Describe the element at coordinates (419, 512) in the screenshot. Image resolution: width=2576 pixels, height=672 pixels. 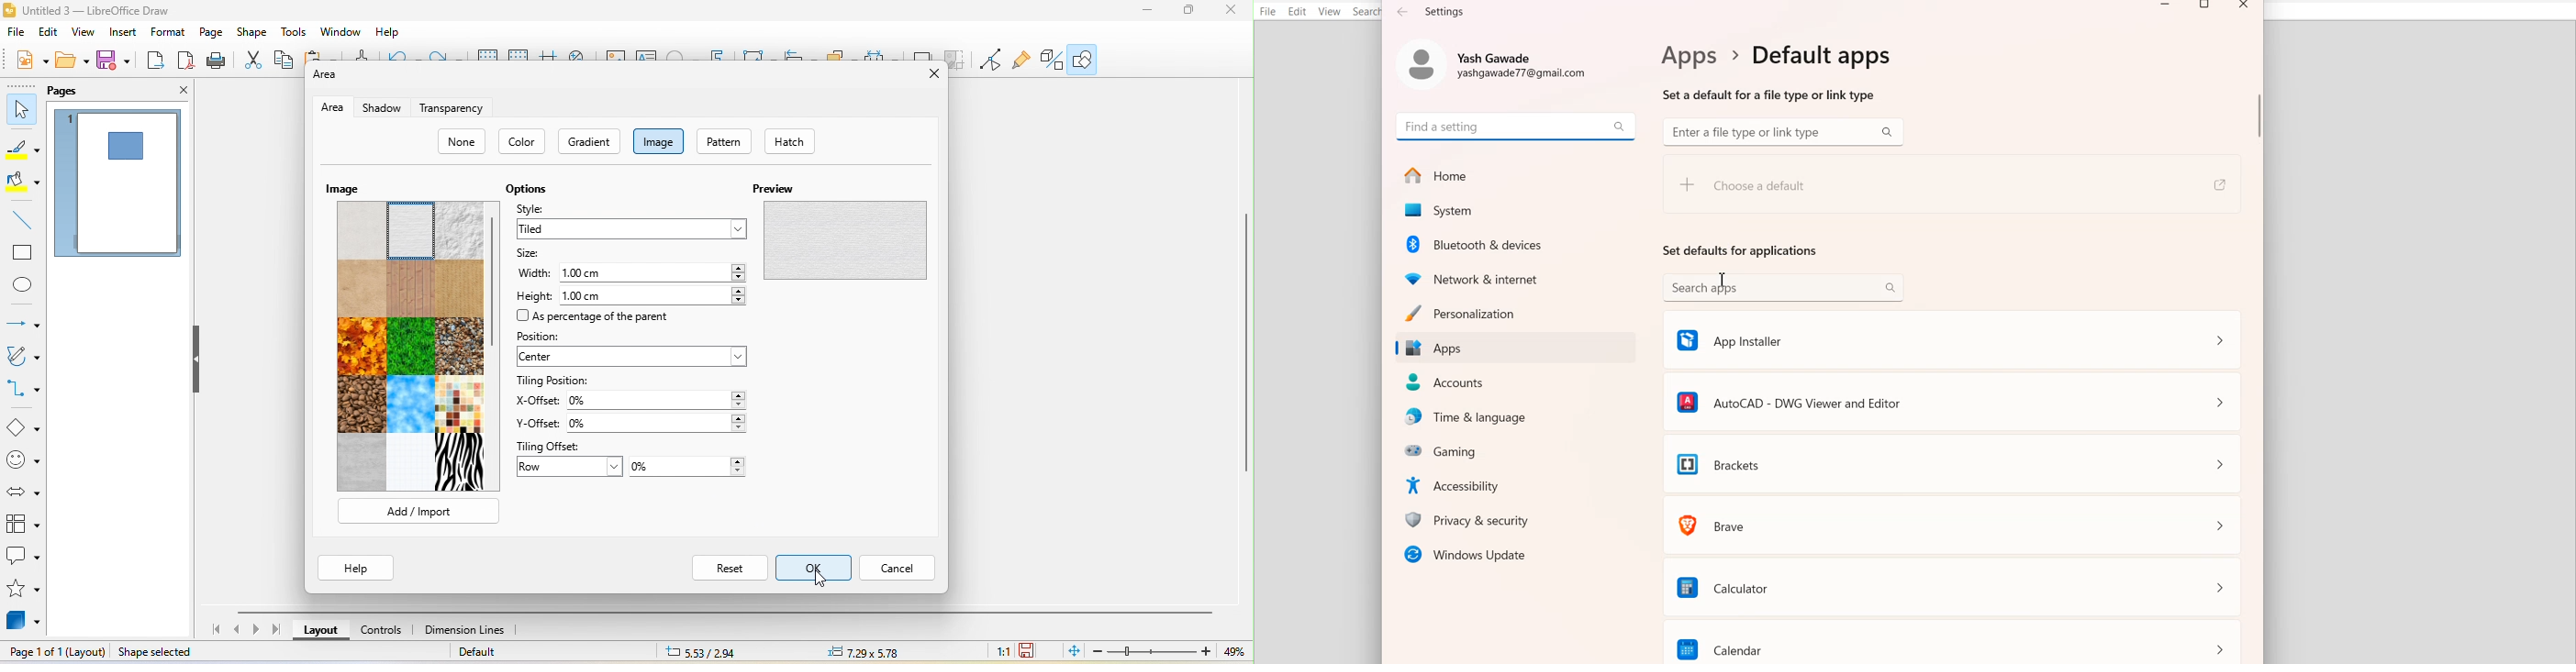
I see `add/ import` at that location.